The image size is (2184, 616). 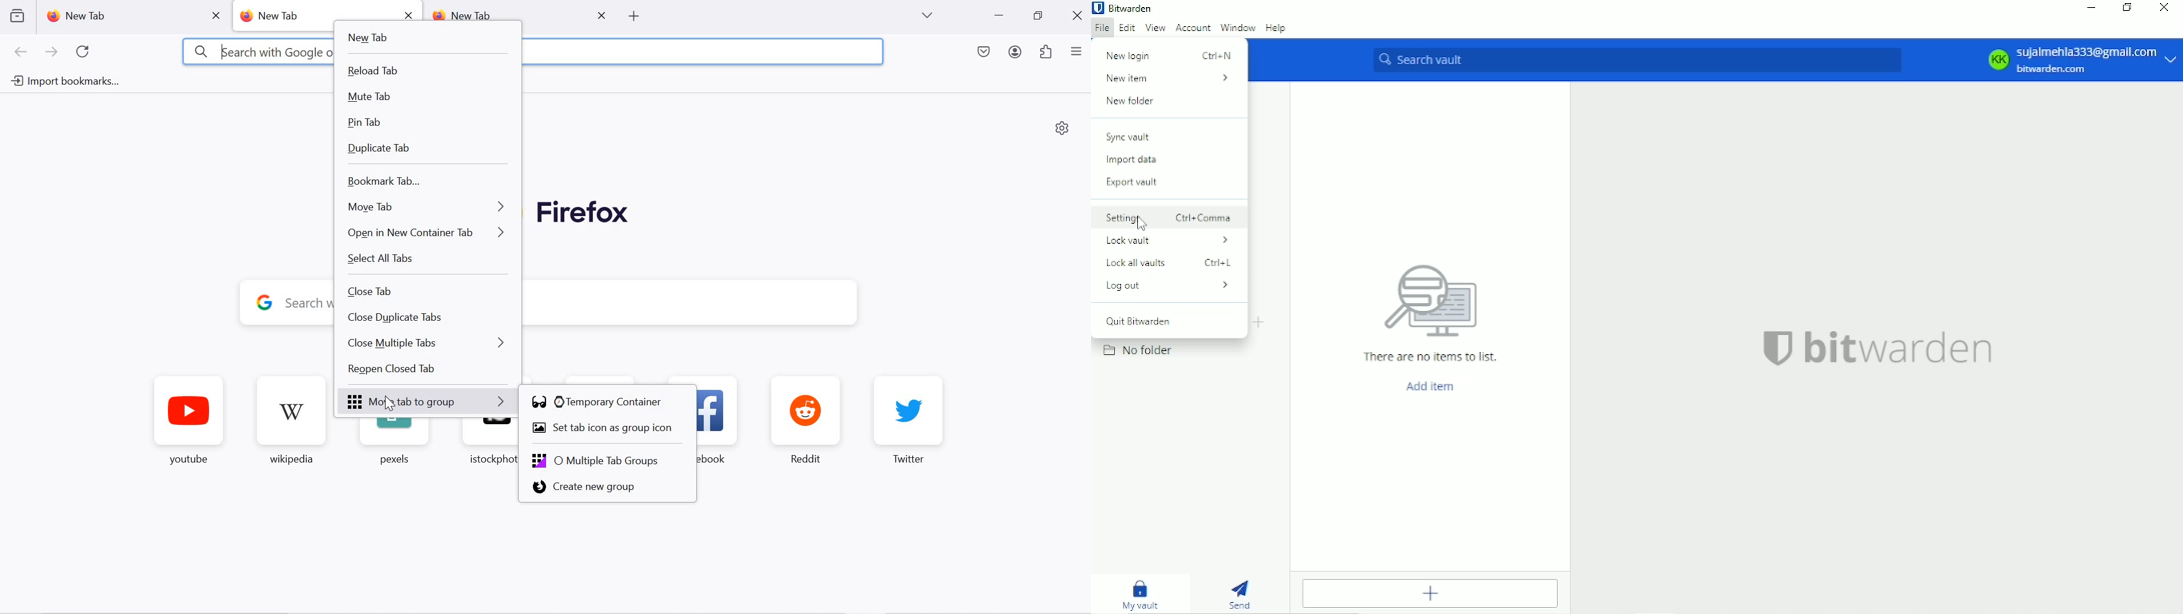 I want to click on list all tabs, so click(x=927, y=15).